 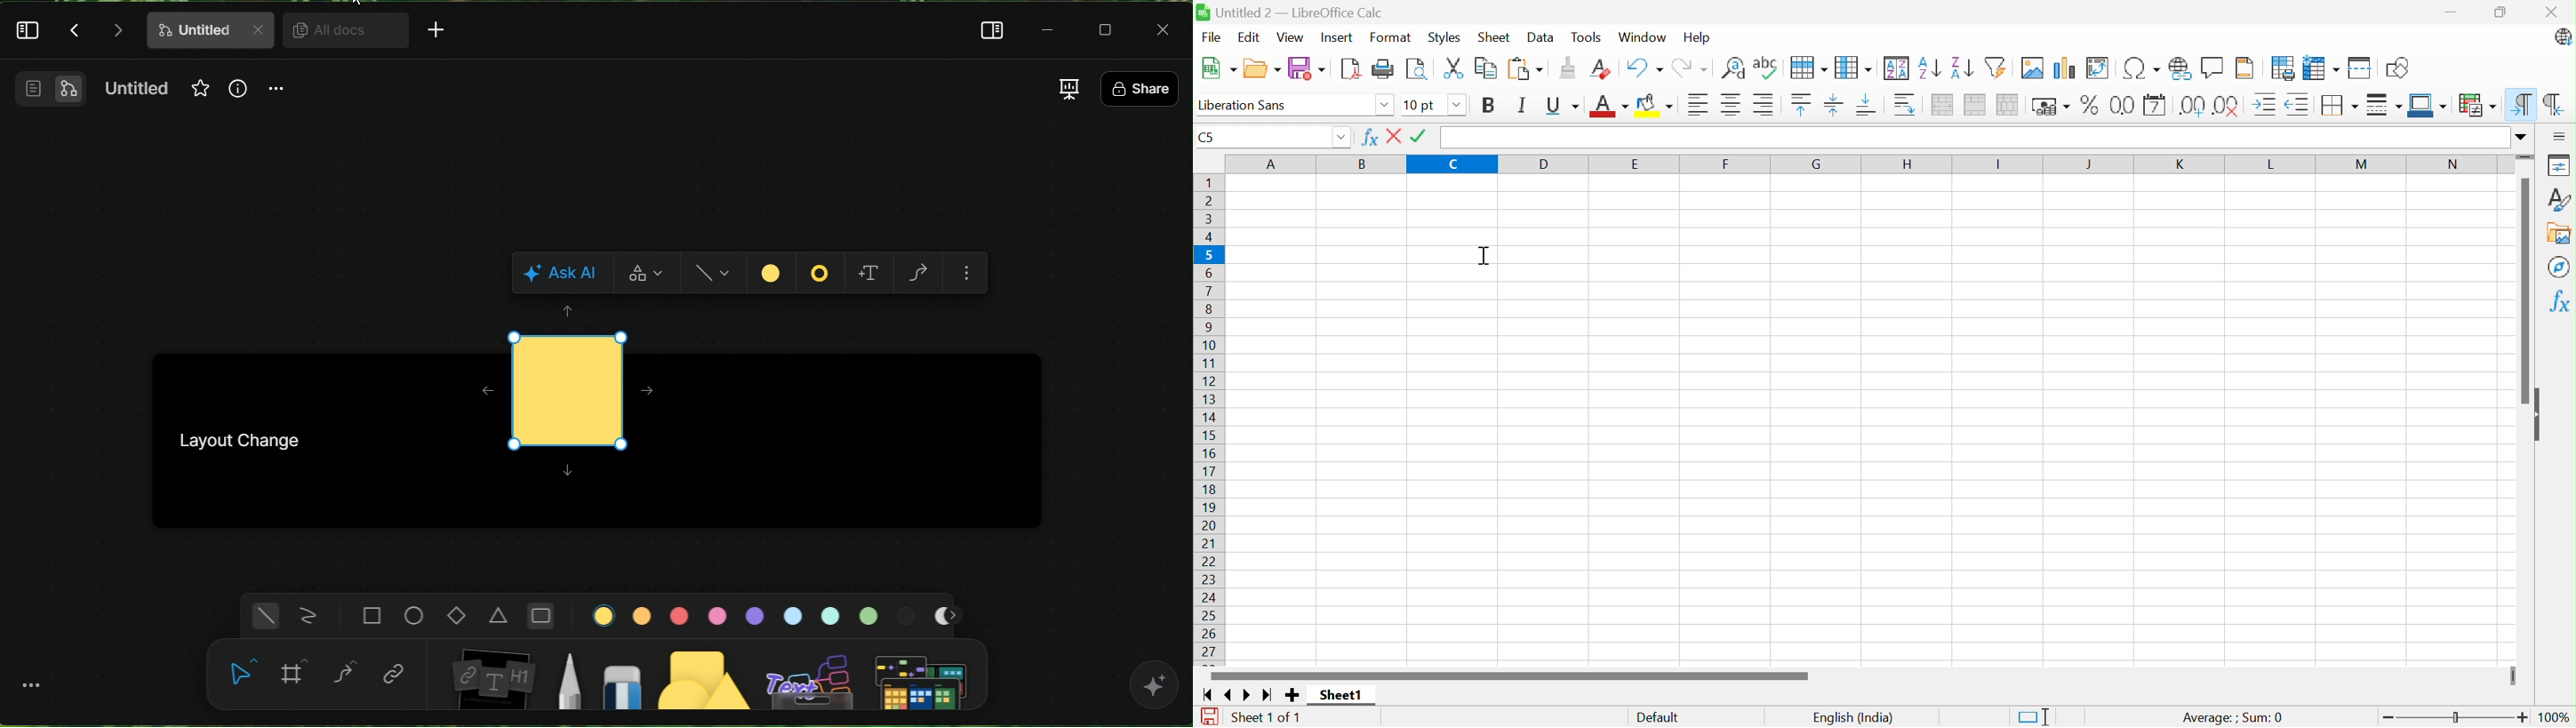 What do you see at coordinates (1205, 717) in the screenshot?
I see `The document has been modified. Click to save the document` at bounding box center [1205, 717].